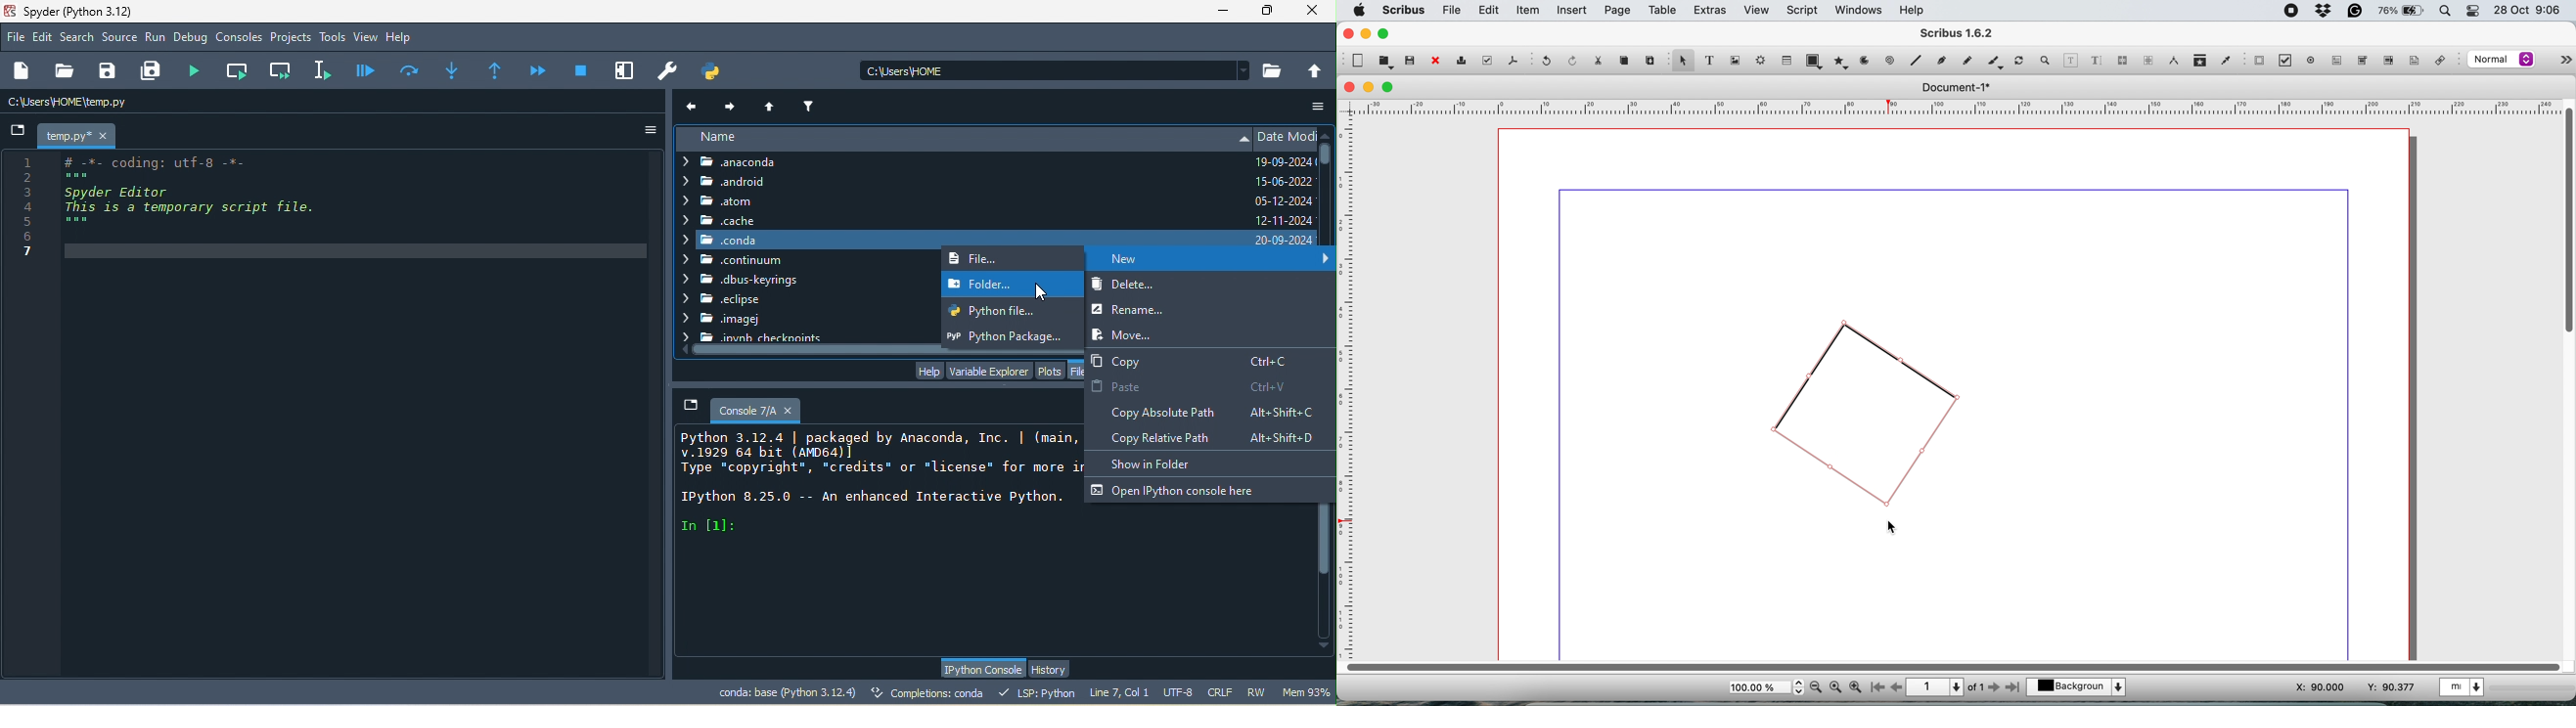 Image resolution: width=2576 pixels, height=728 pixels. Describe the element at coordinates (1194, 359) in the screenshot. I see `copy` at that location.